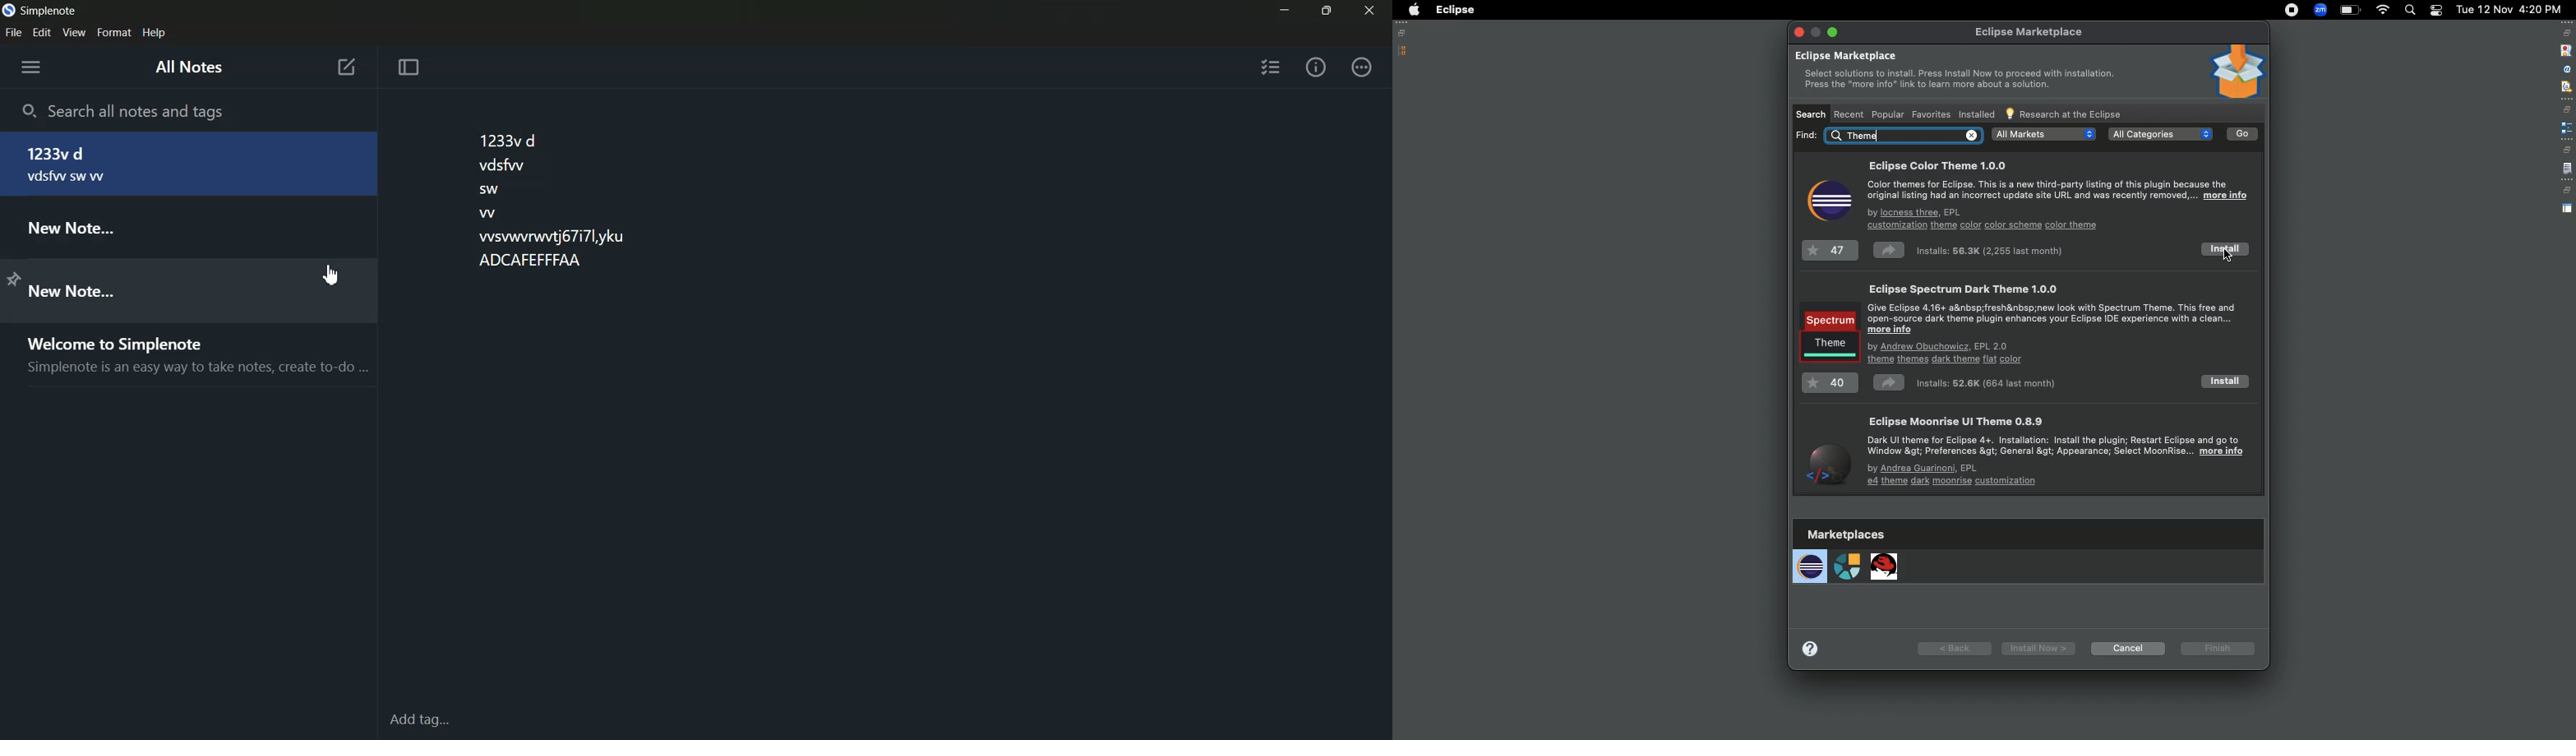 The width and height of the screenshot is (2576, 756). What do you see at coordinates (2566, 191) in the screenshot?
I see `restore` at bounding box center [2566, 191].